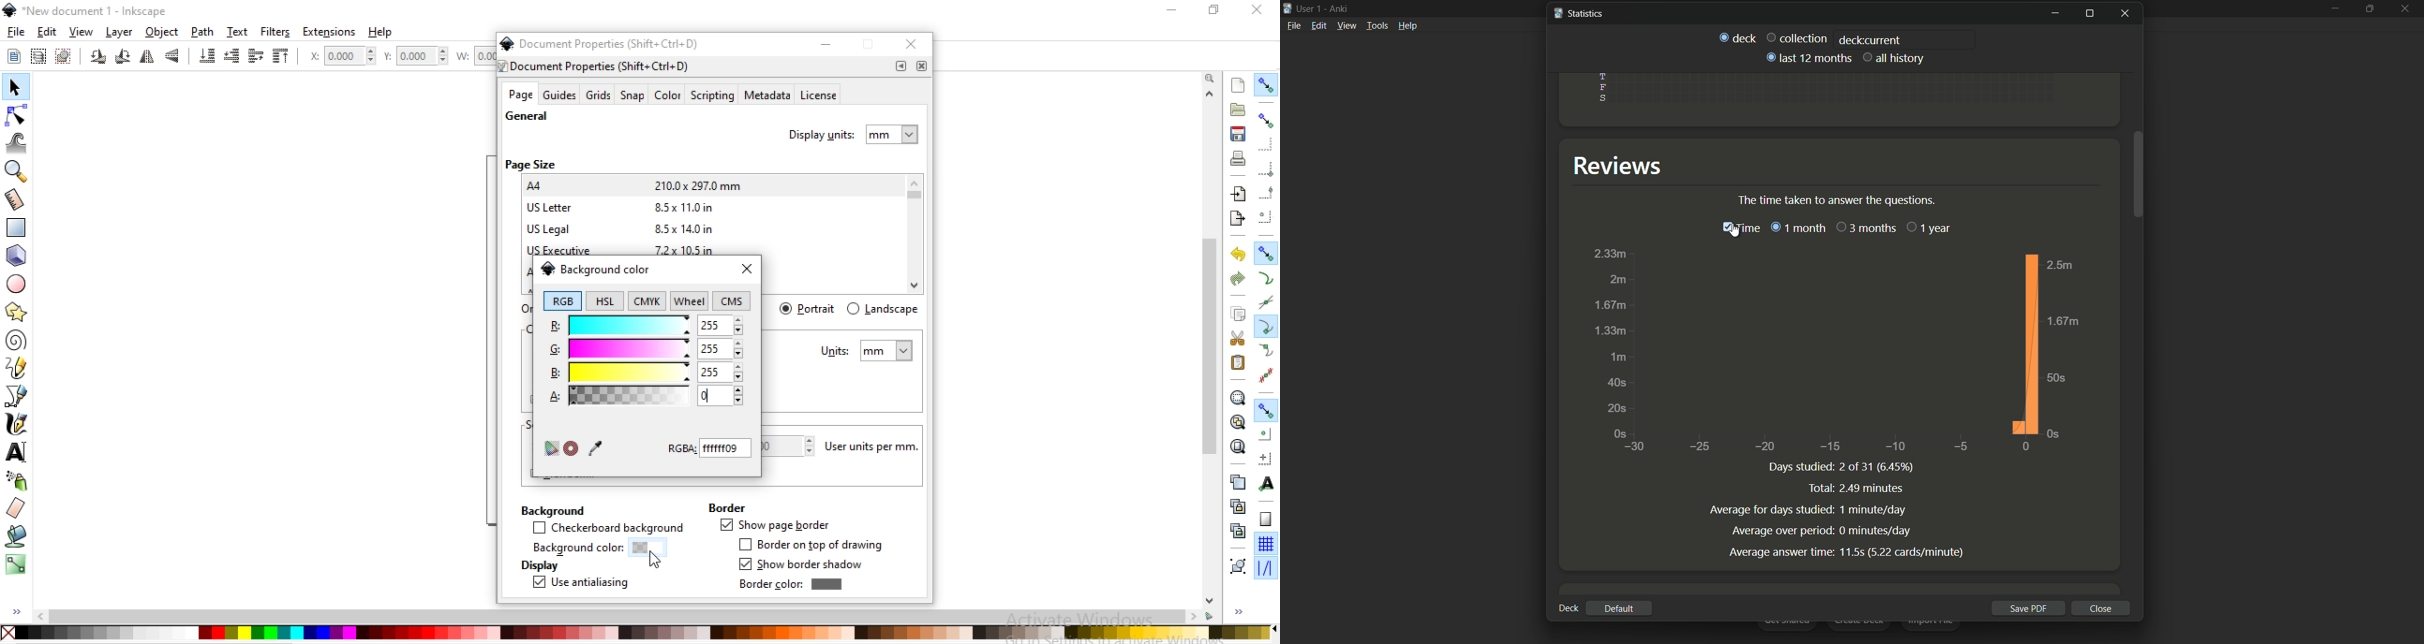 Image resolution: width=2436 pixels, height=644 pixels. I want to click on maximize, so click(2089, 14).